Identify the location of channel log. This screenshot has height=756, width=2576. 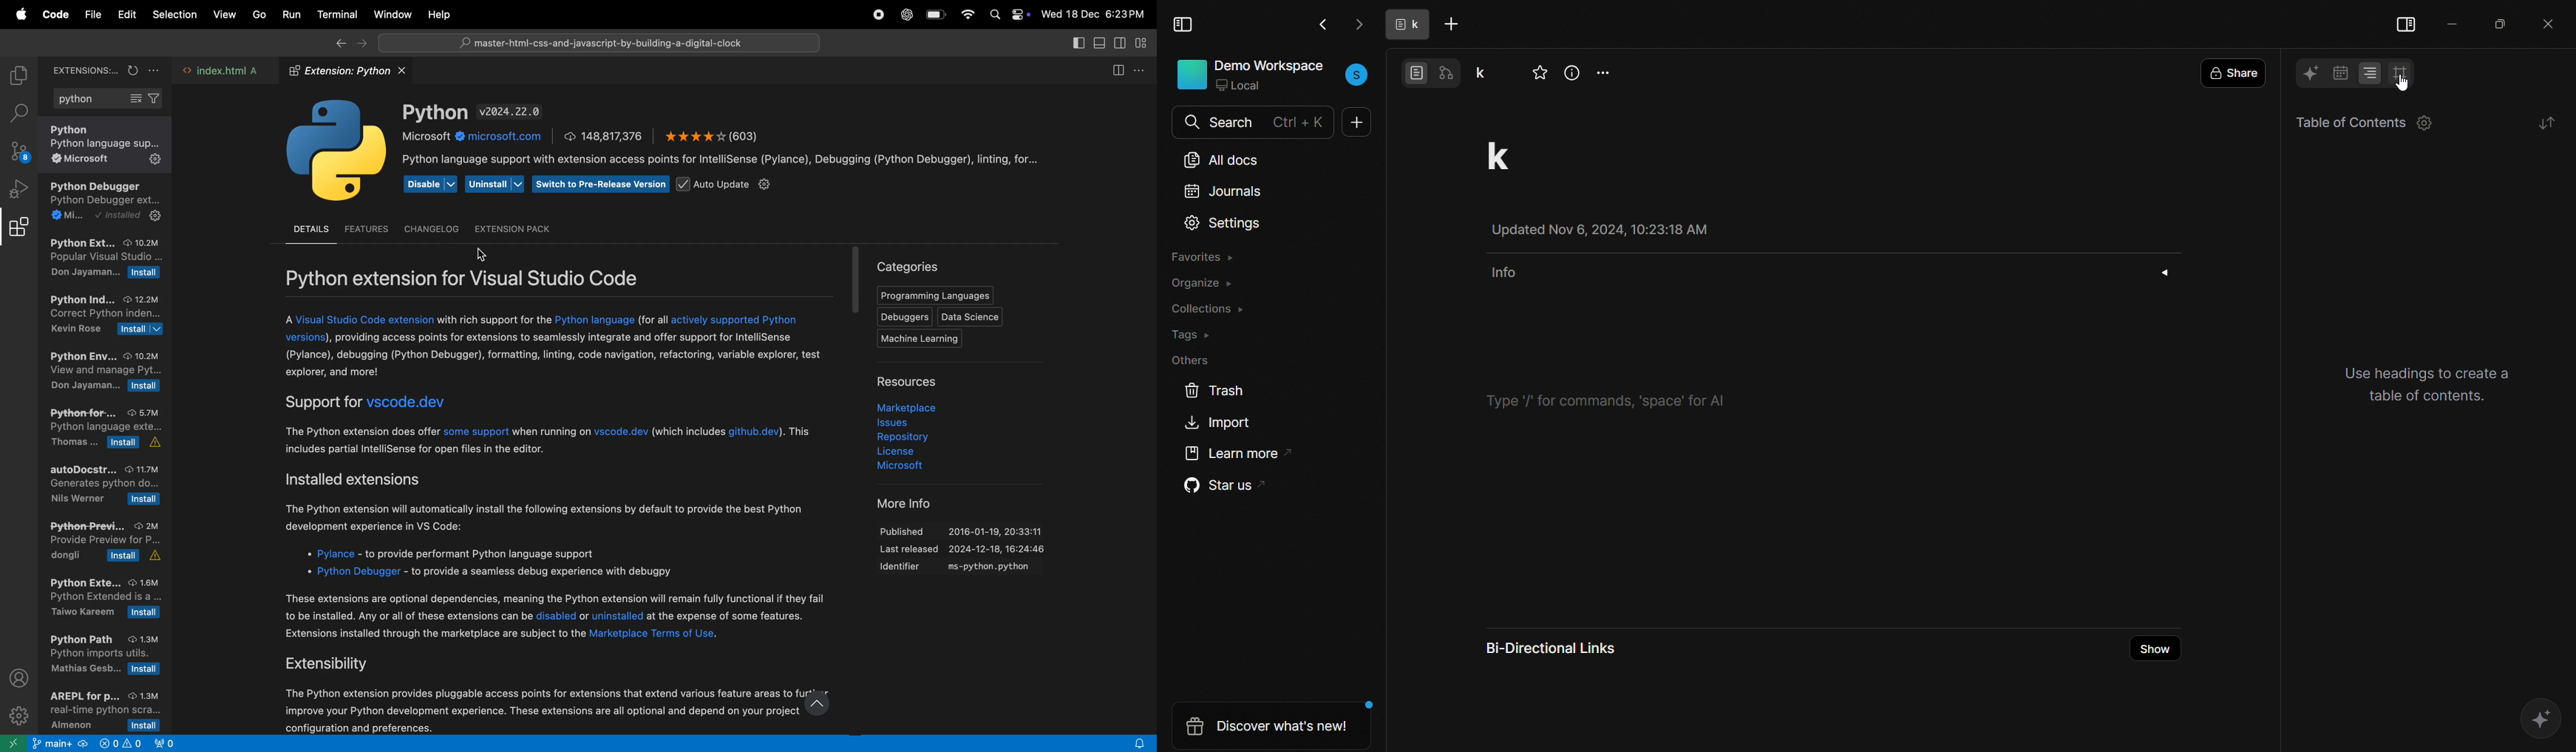
(431, 229).